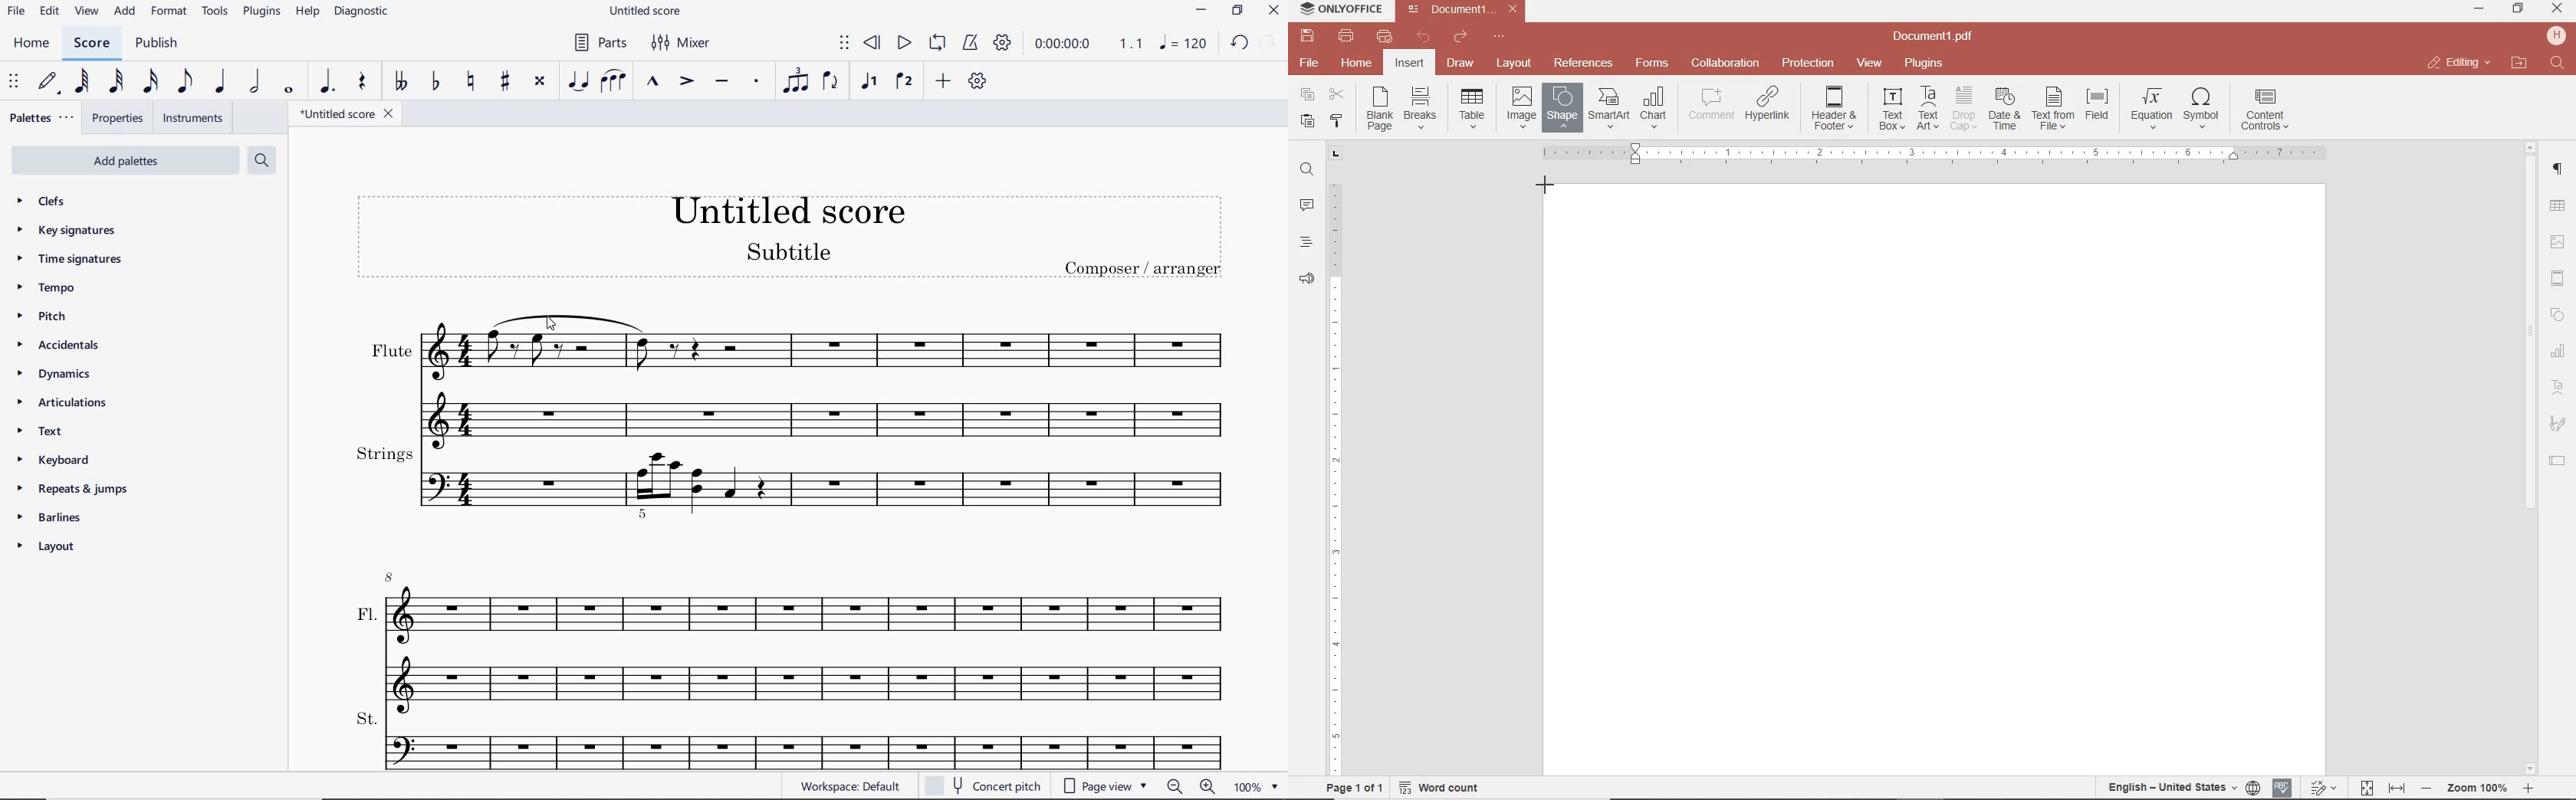  Describe the element at coordinates (63, 403) in the screenshot. I see `articulations` at that location.